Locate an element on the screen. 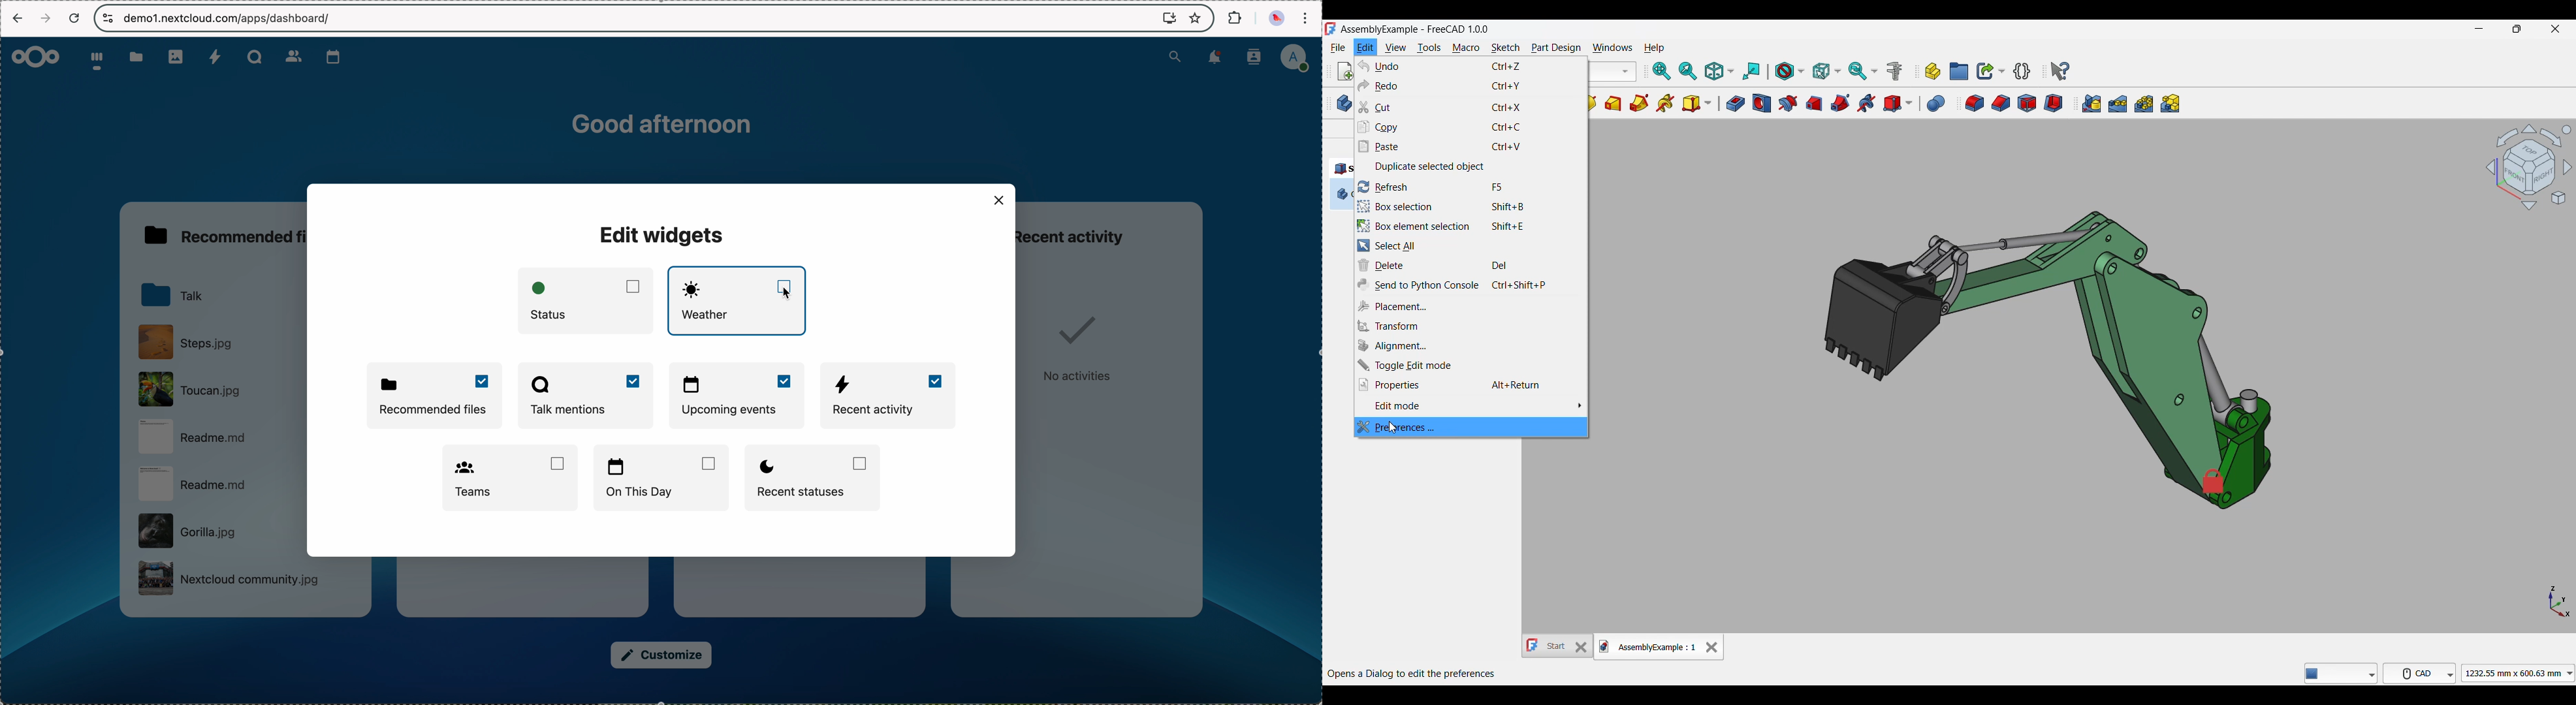 Image resolution: width=2576 pixels, height=728 pixels. profile picture is located at coordinates (1275, 20).